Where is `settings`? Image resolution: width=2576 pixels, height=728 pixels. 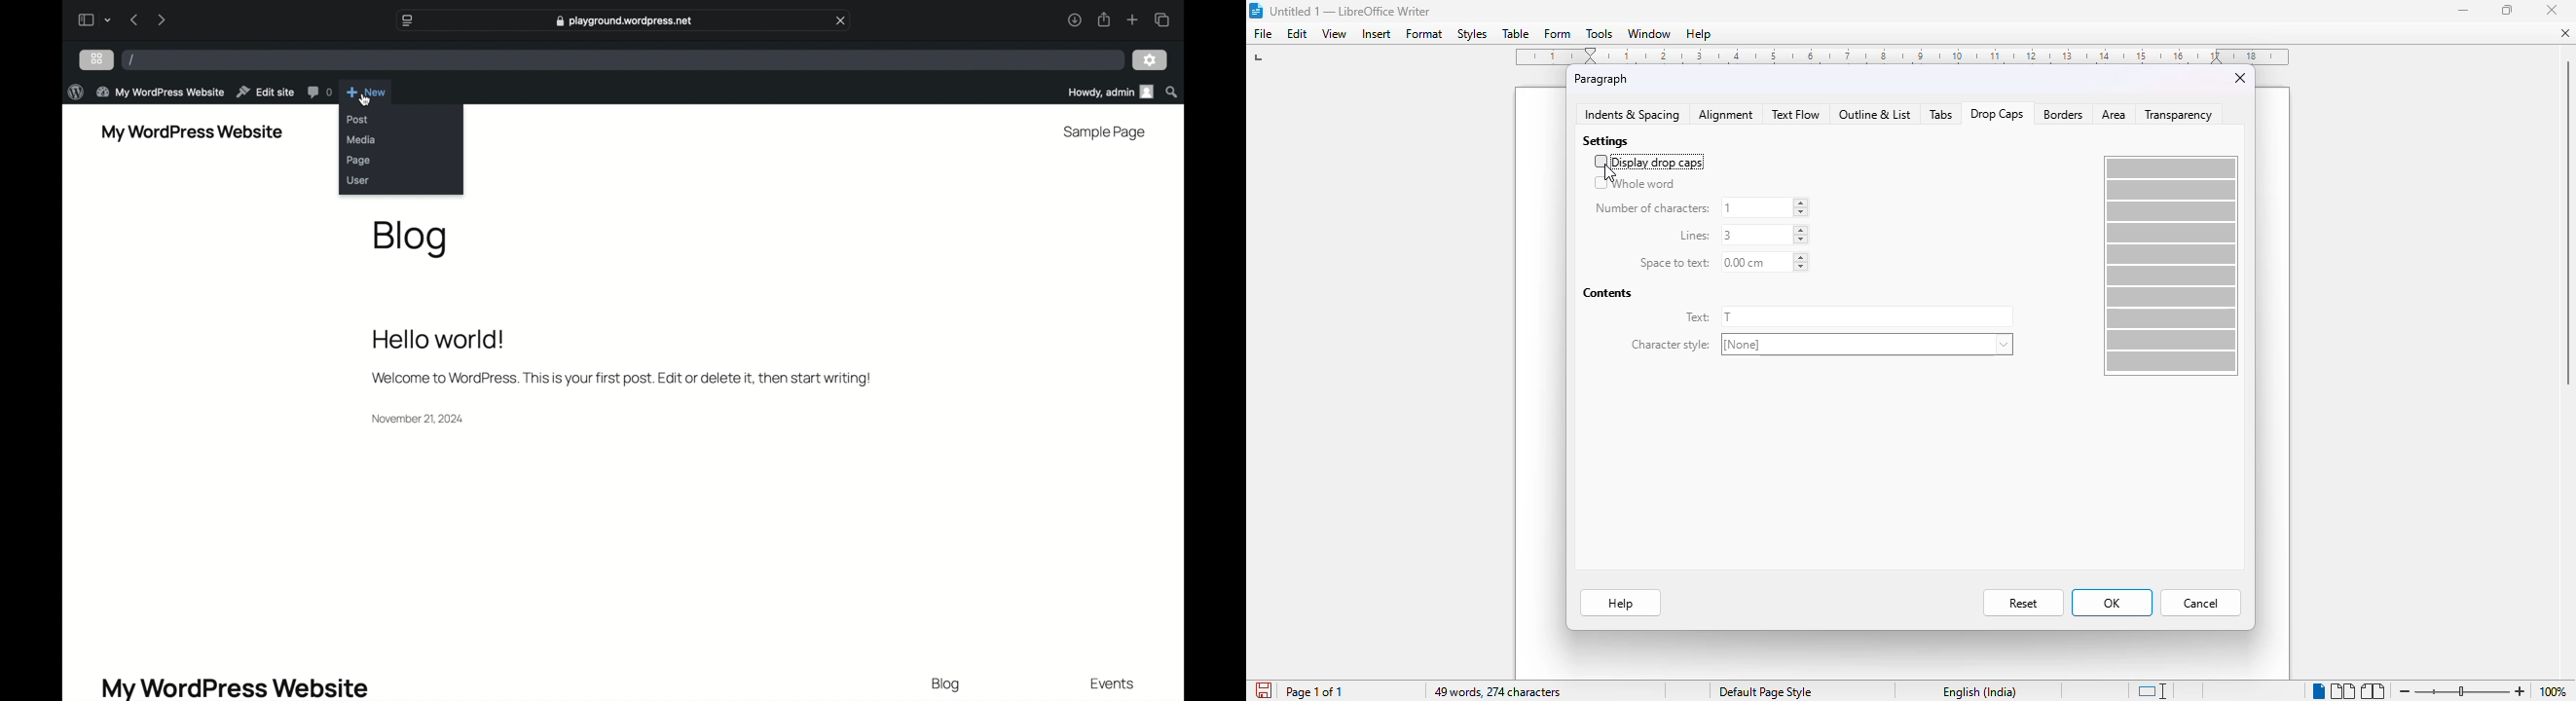
settings is located at coordinates (1150, 60).